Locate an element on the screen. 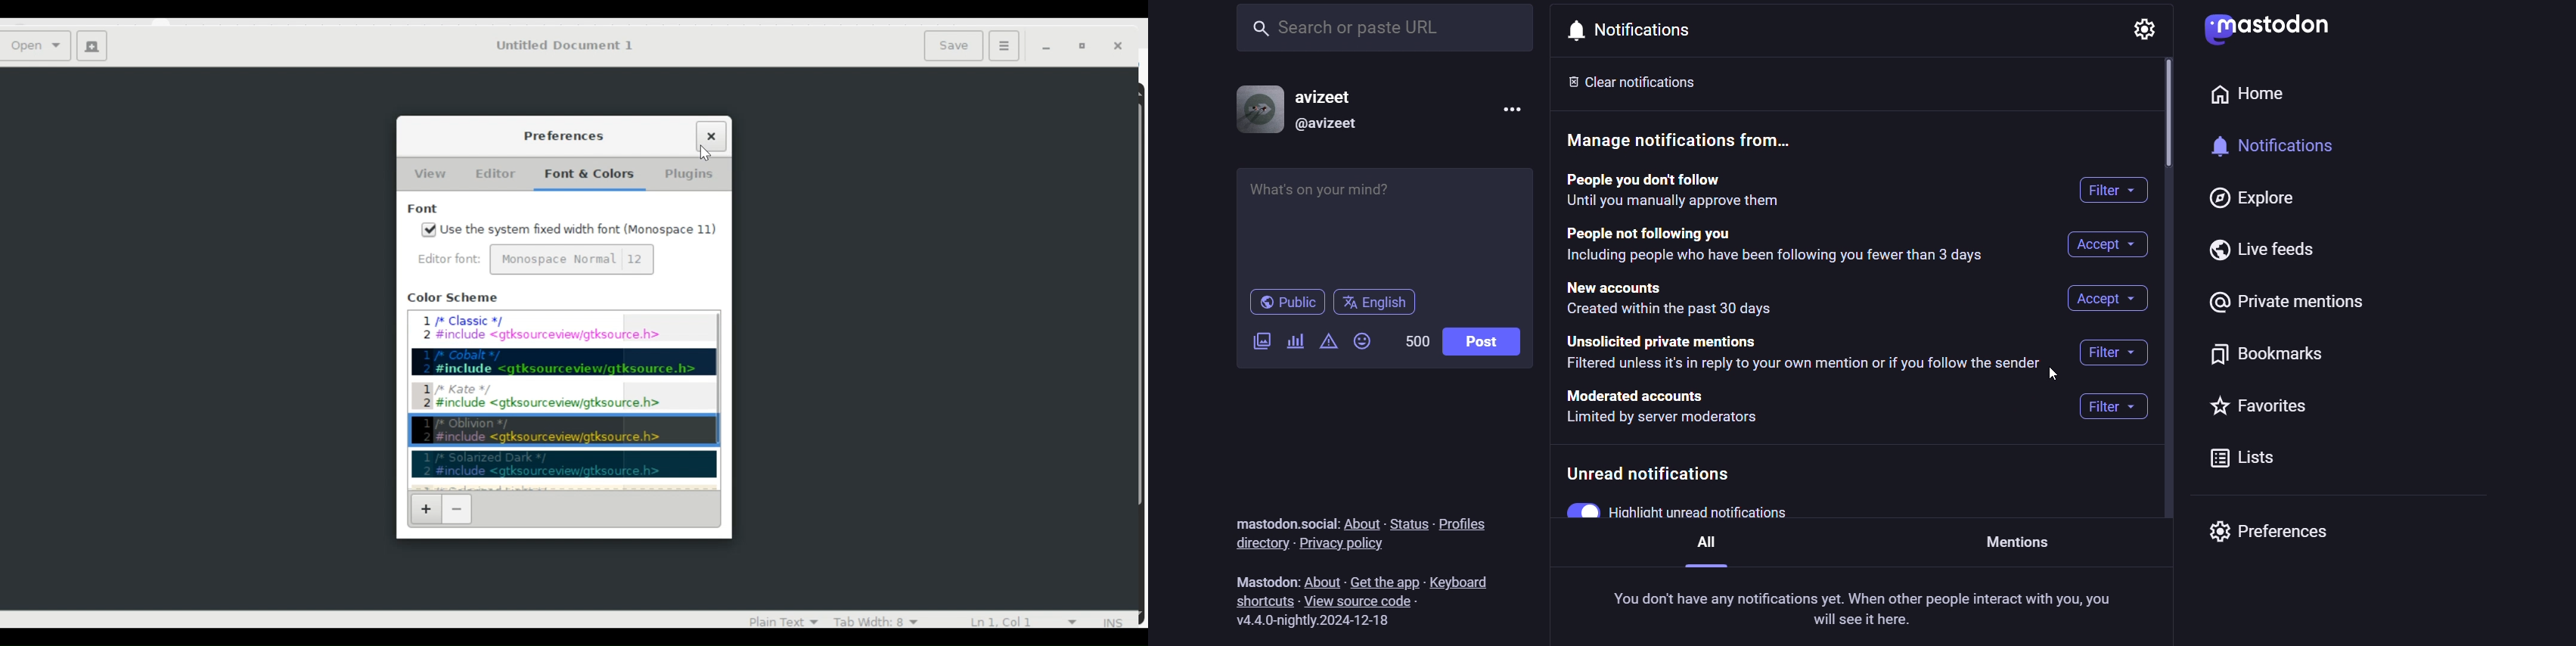 The height and width of the screenshot is (672, 2576). You don't have any notifications yet. When other people interact with you, you will see it here. is located at coordinates (1871, 610).